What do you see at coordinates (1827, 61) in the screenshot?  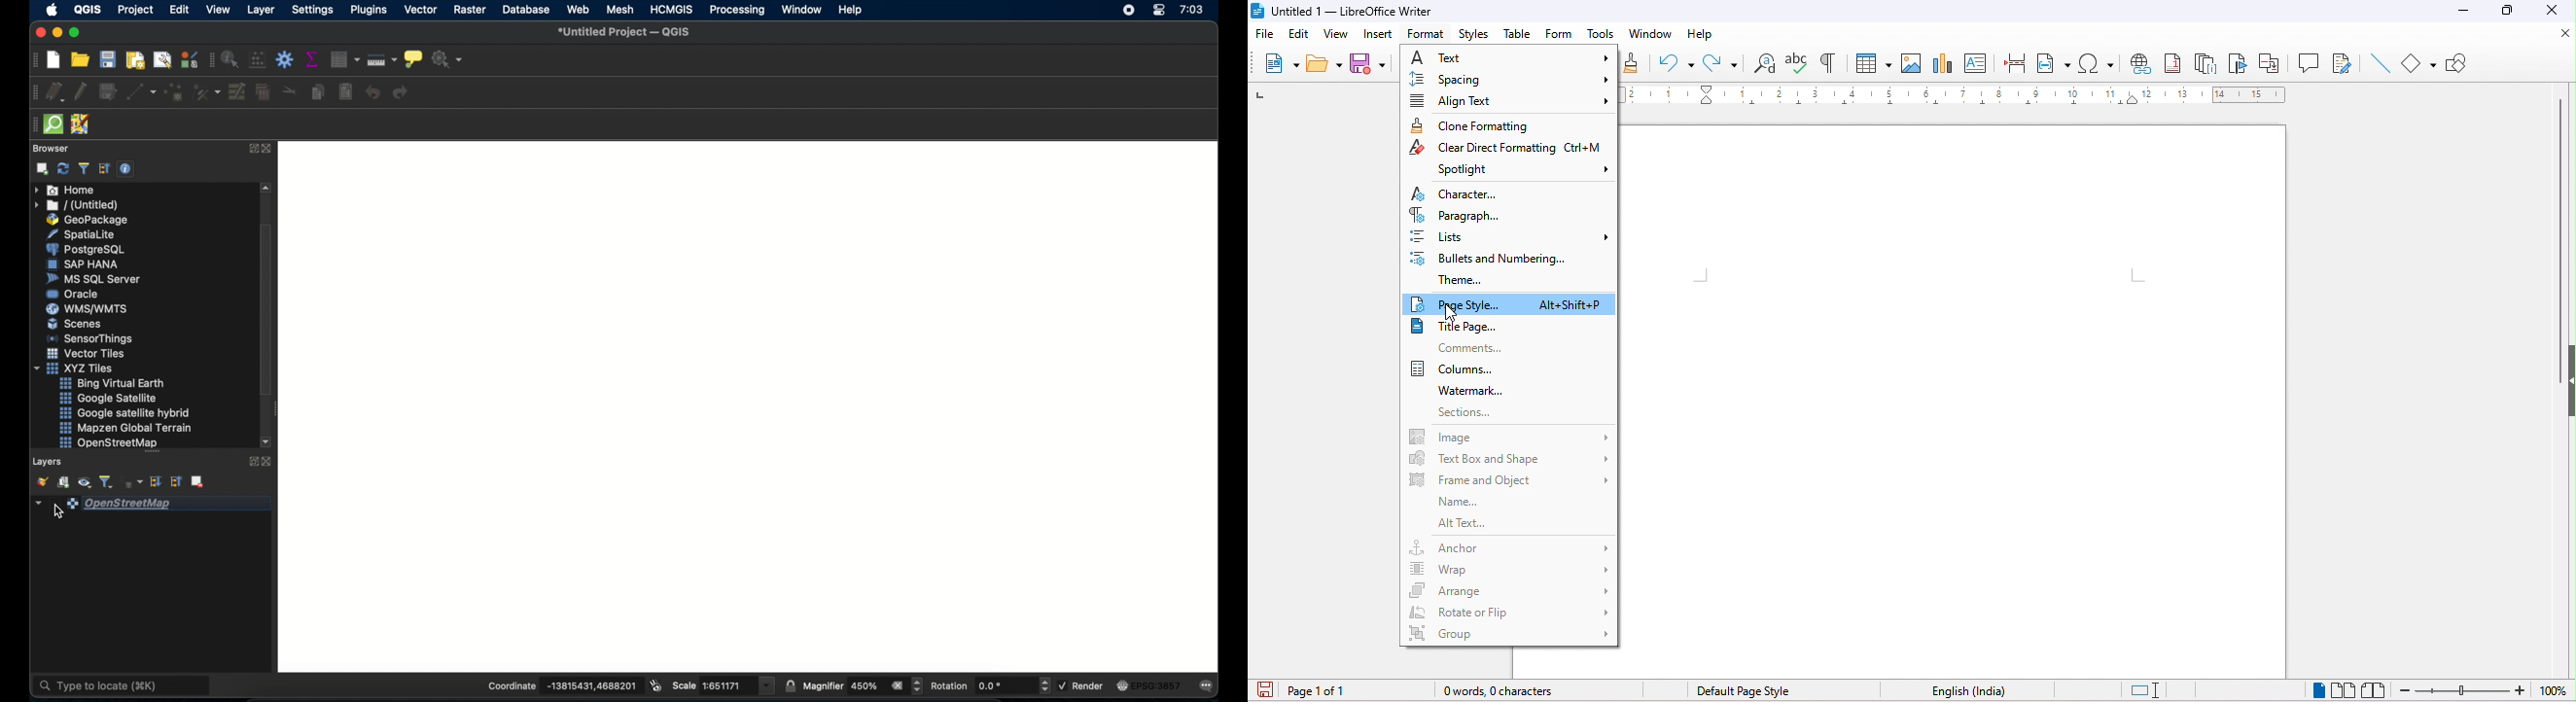 I see `toggle formatting marks` at bounding box center [1827, 61].